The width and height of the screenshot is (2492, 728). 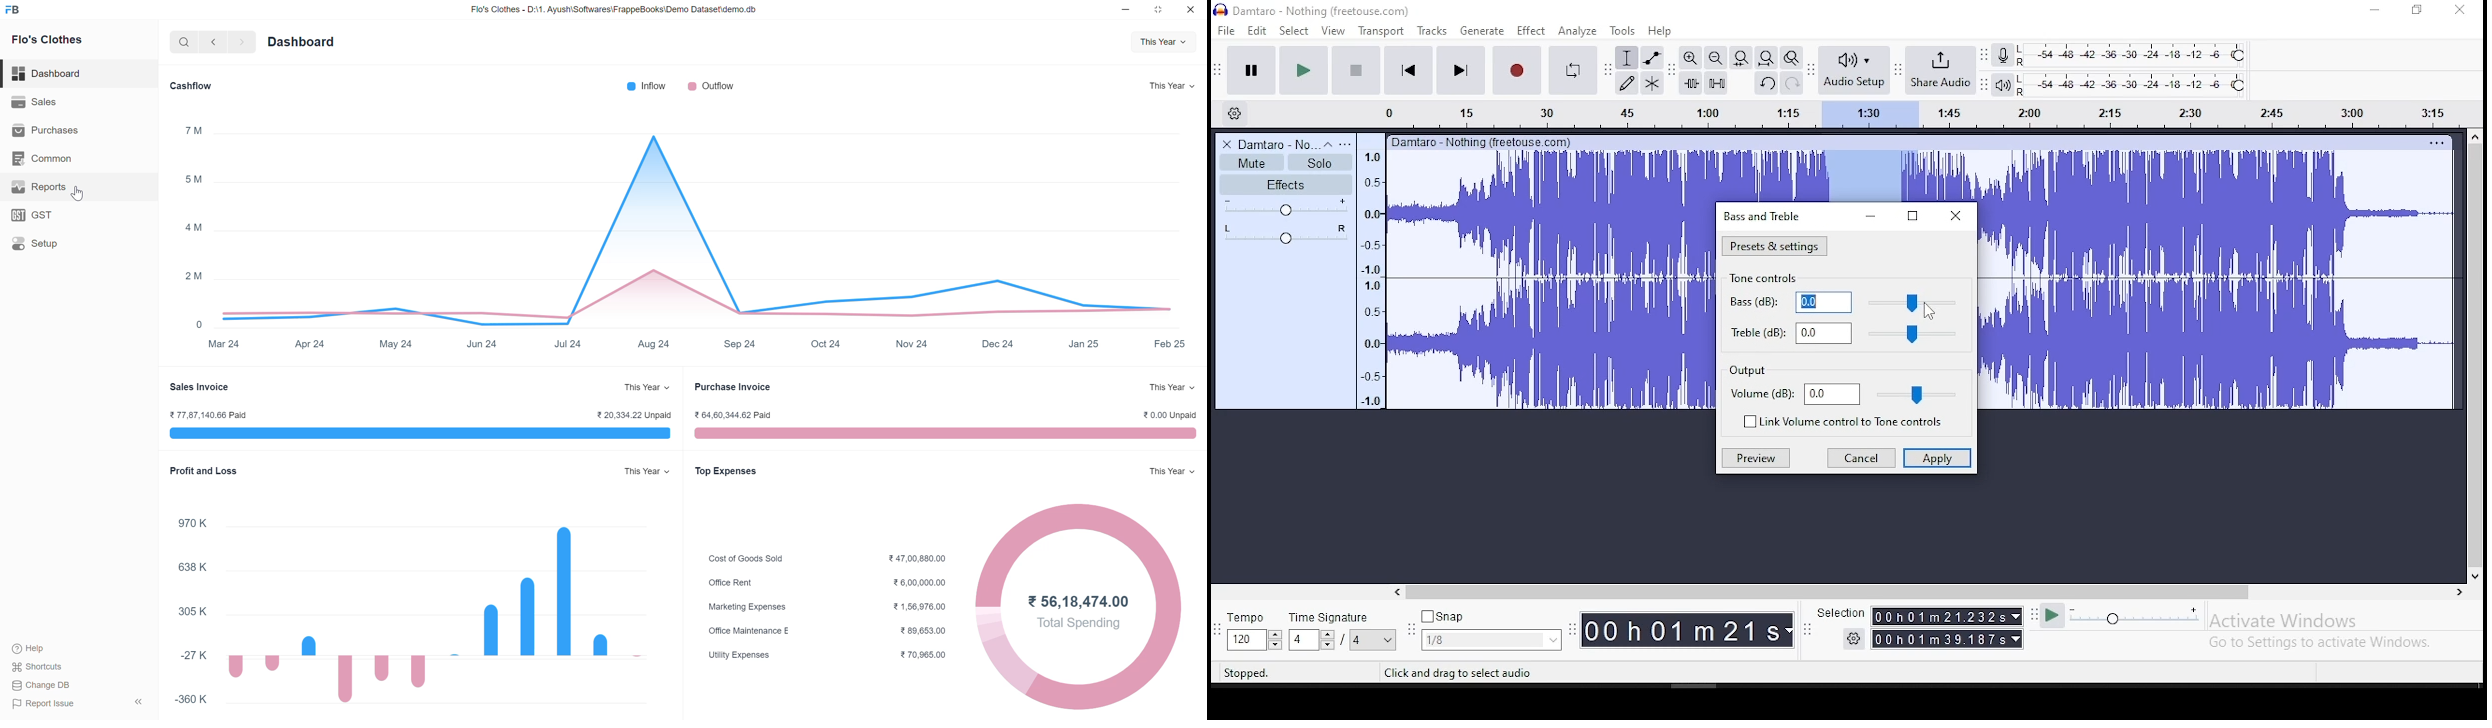 What do you see at coordinates (1832, 394) in the screenshot?
I see `0.0` at bounding box center [1832, 394].